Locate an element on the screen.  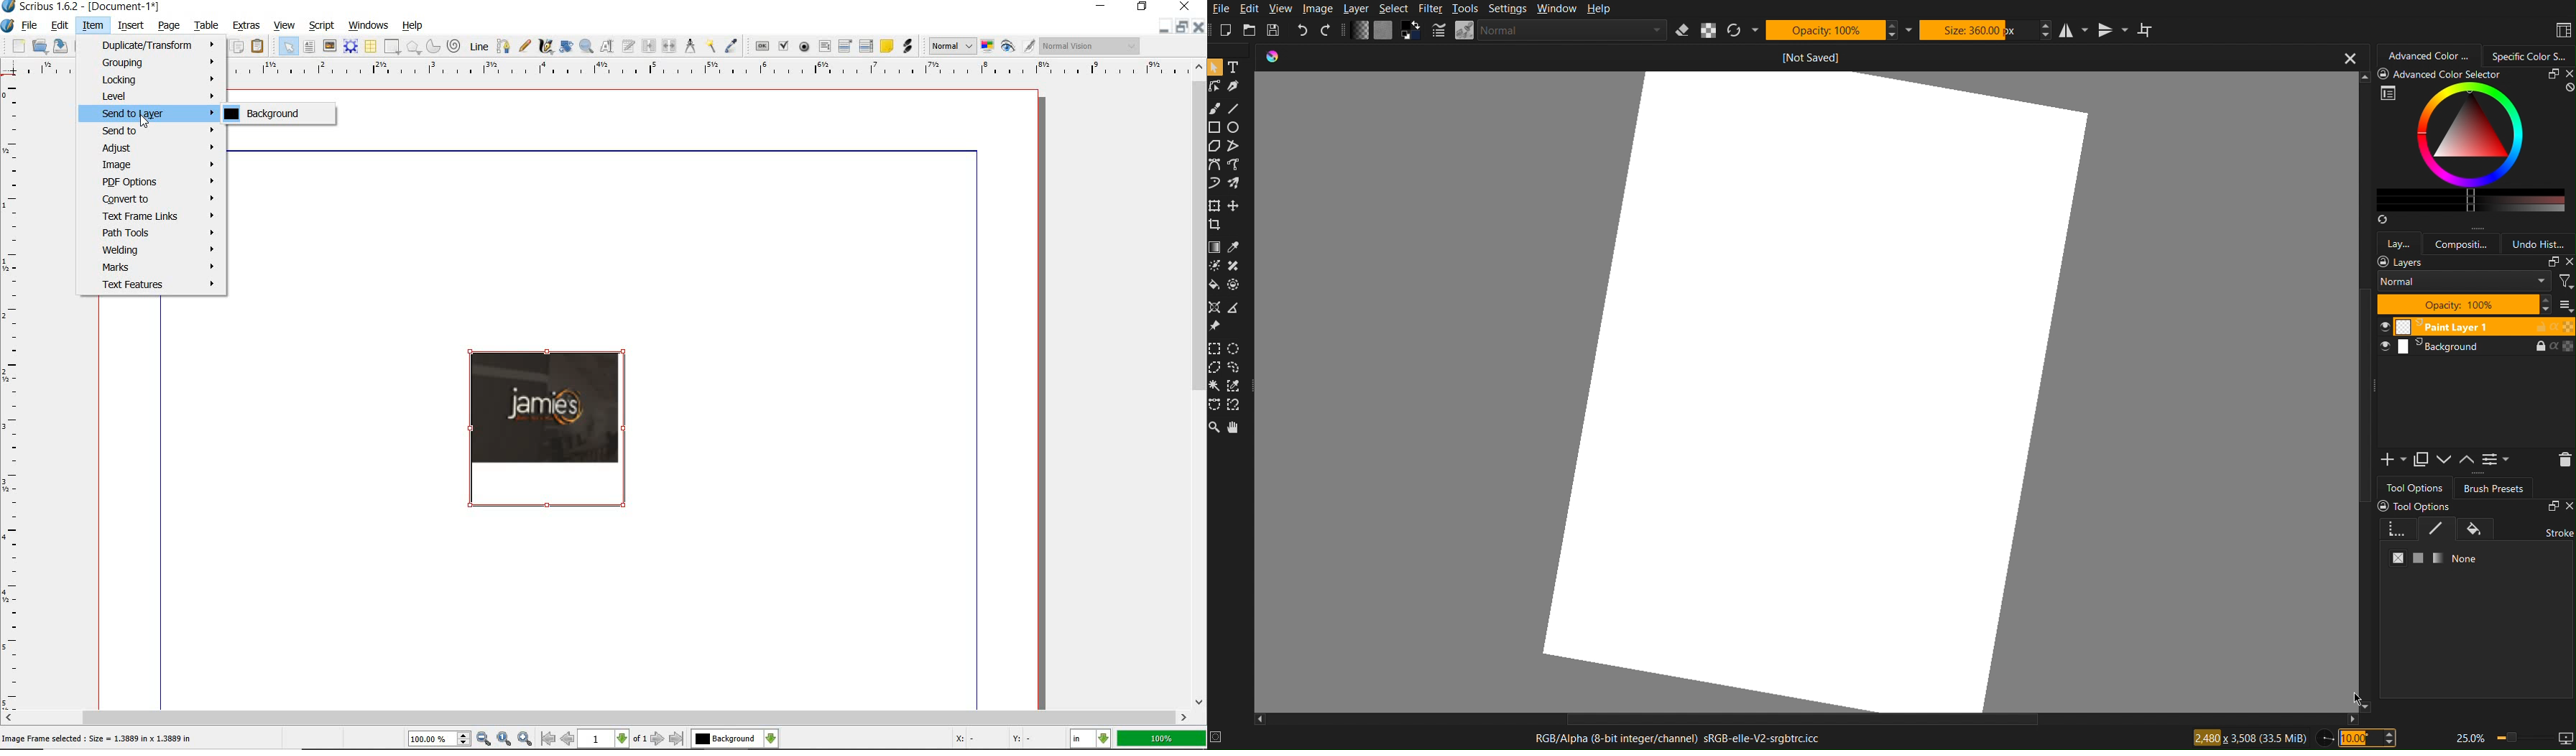
line is located at coordinates (479, 45).